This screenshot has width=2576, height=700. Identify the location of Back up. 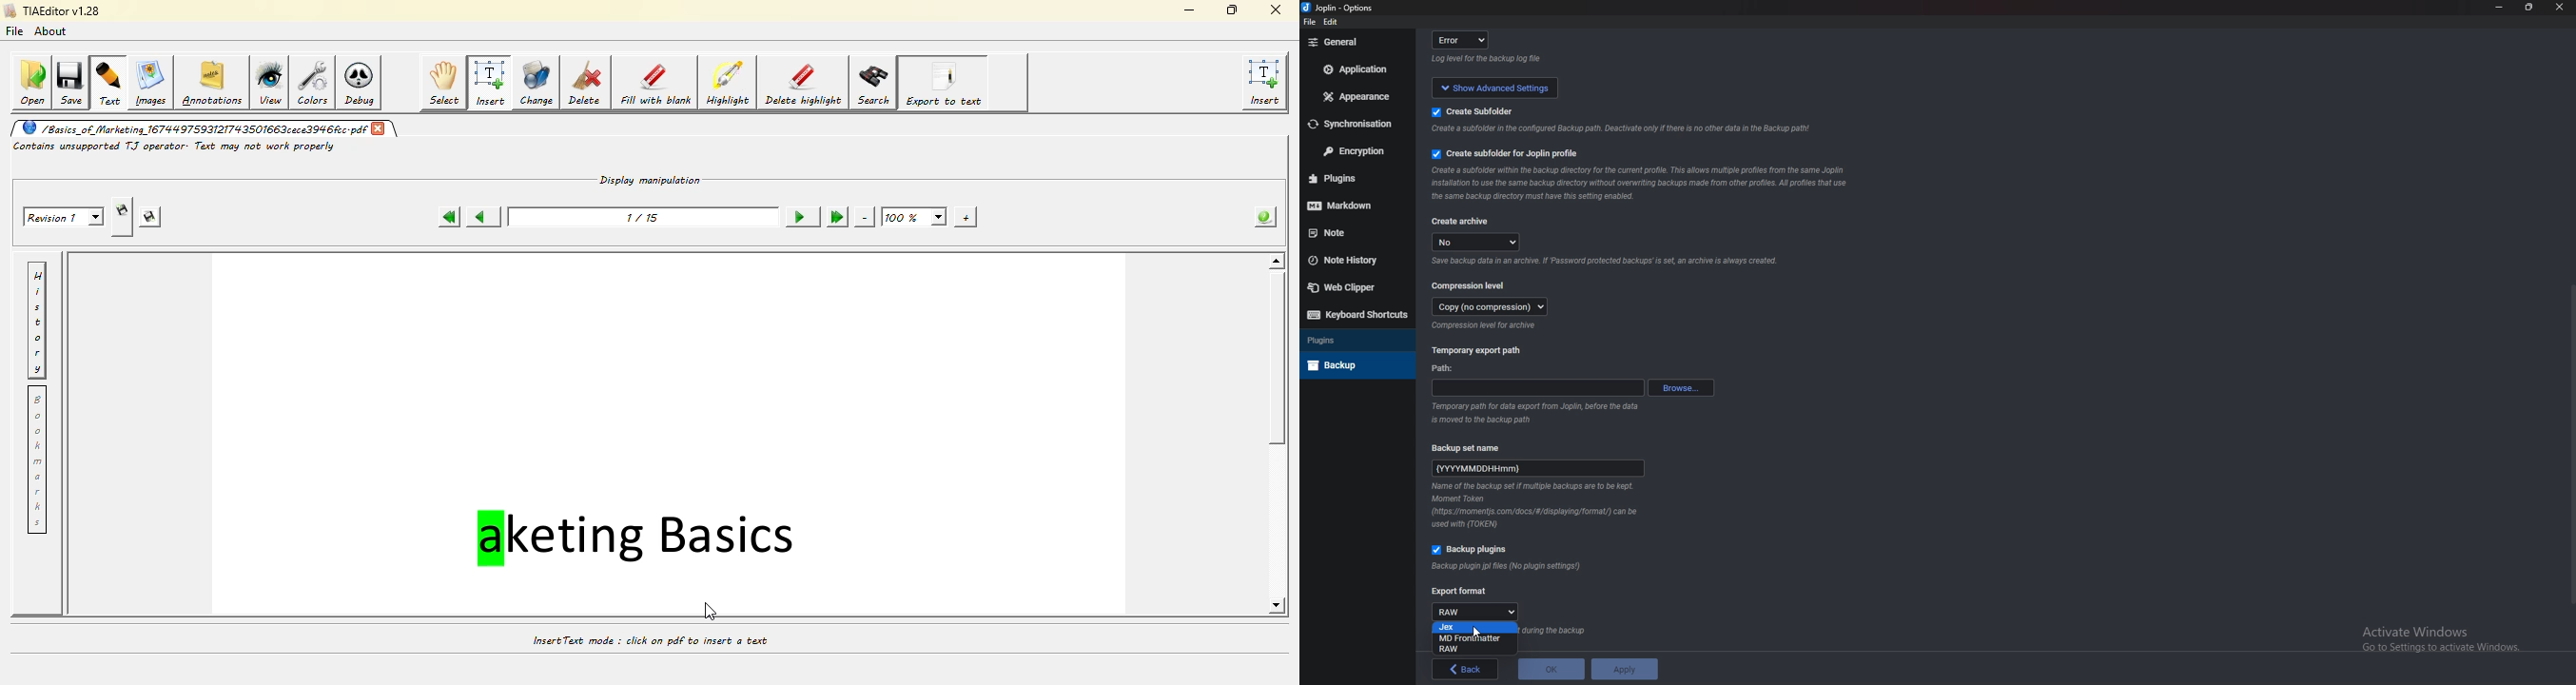
(1353, 365).